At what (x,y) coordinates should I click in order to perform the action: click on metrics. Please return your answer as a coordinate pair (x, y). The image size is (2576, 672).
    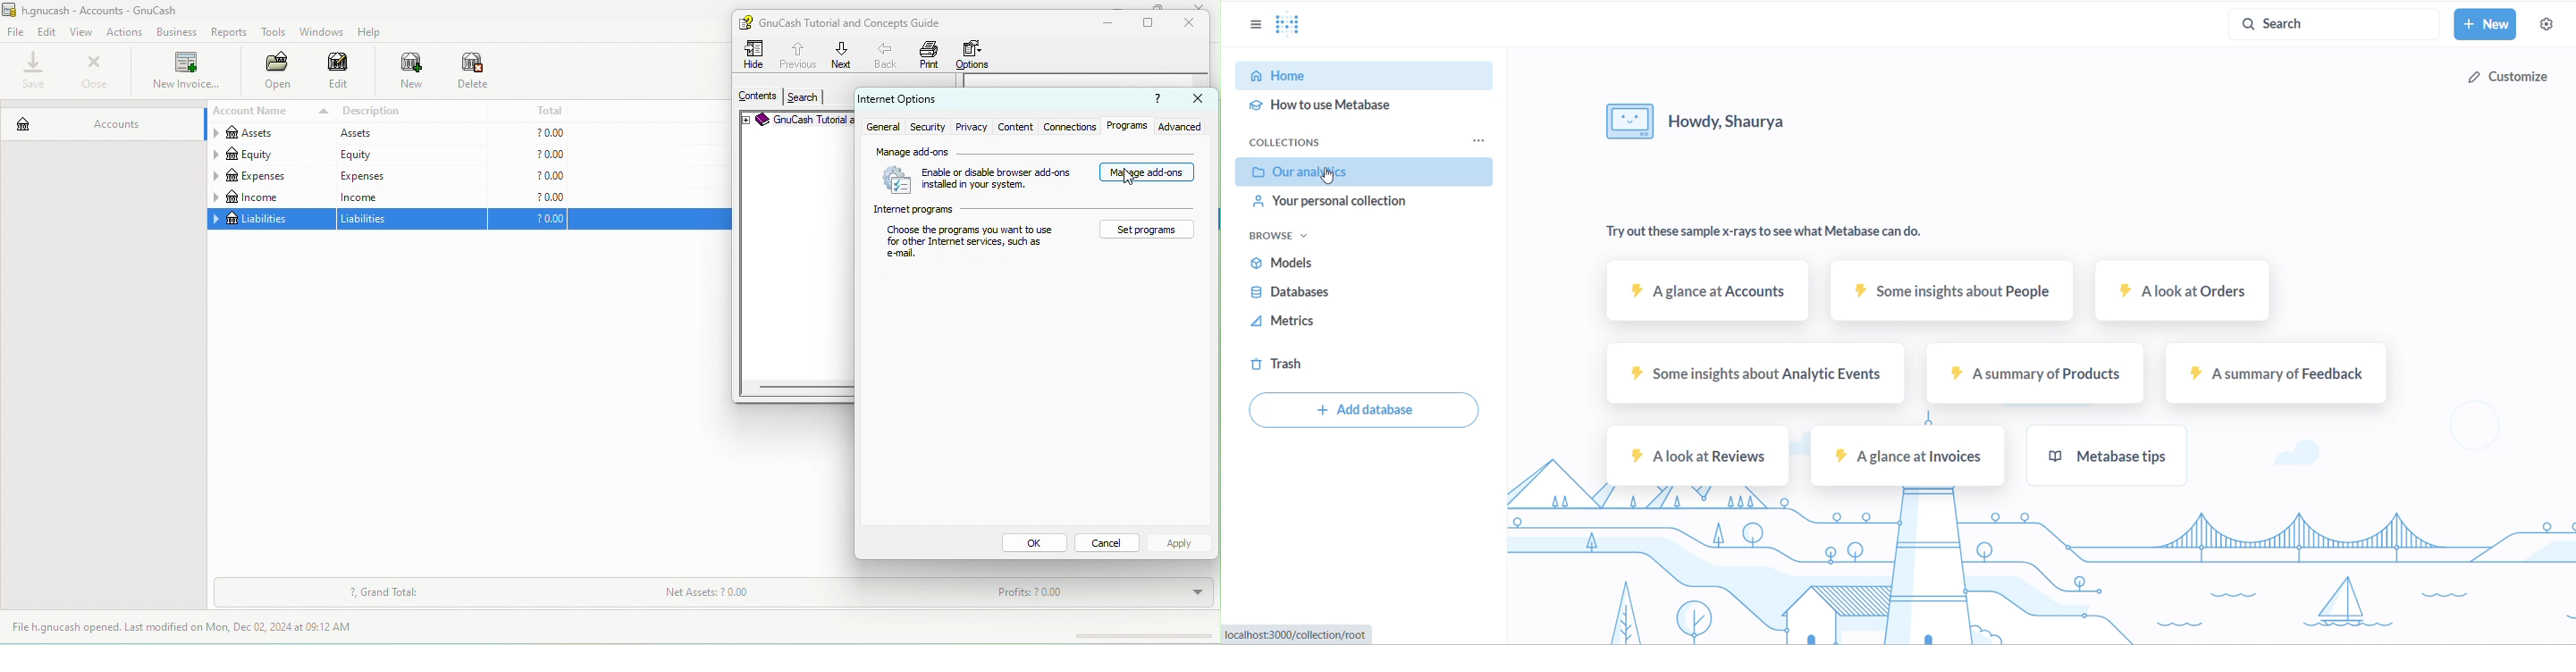
    Looking at the image, I should click on (1349, 321).